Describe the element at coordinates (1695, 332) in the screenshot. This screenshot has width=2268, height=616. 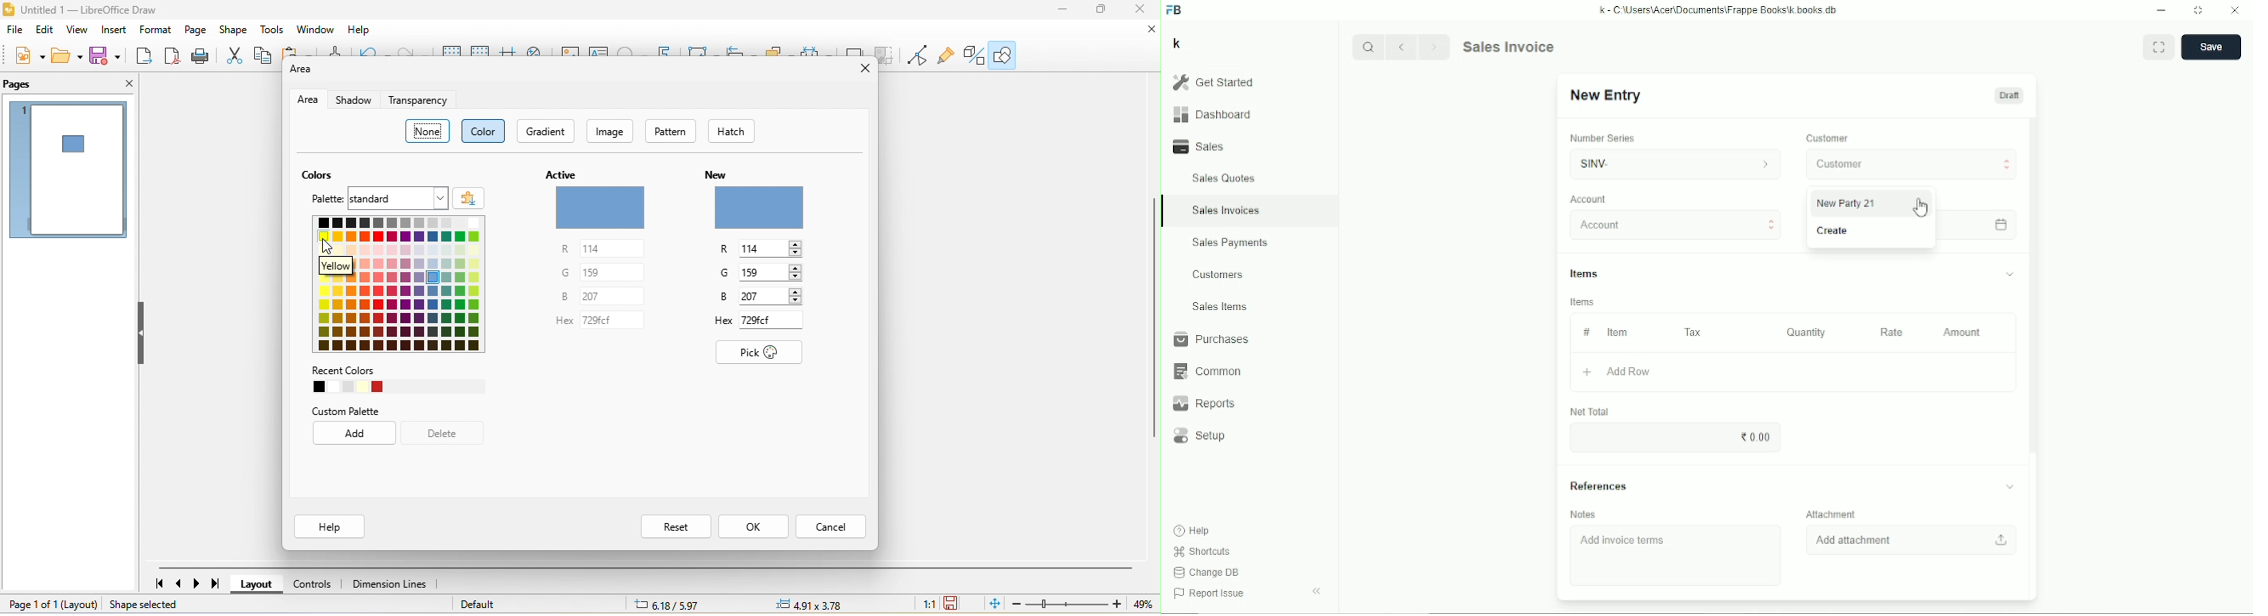
I see `Tax` at that location.